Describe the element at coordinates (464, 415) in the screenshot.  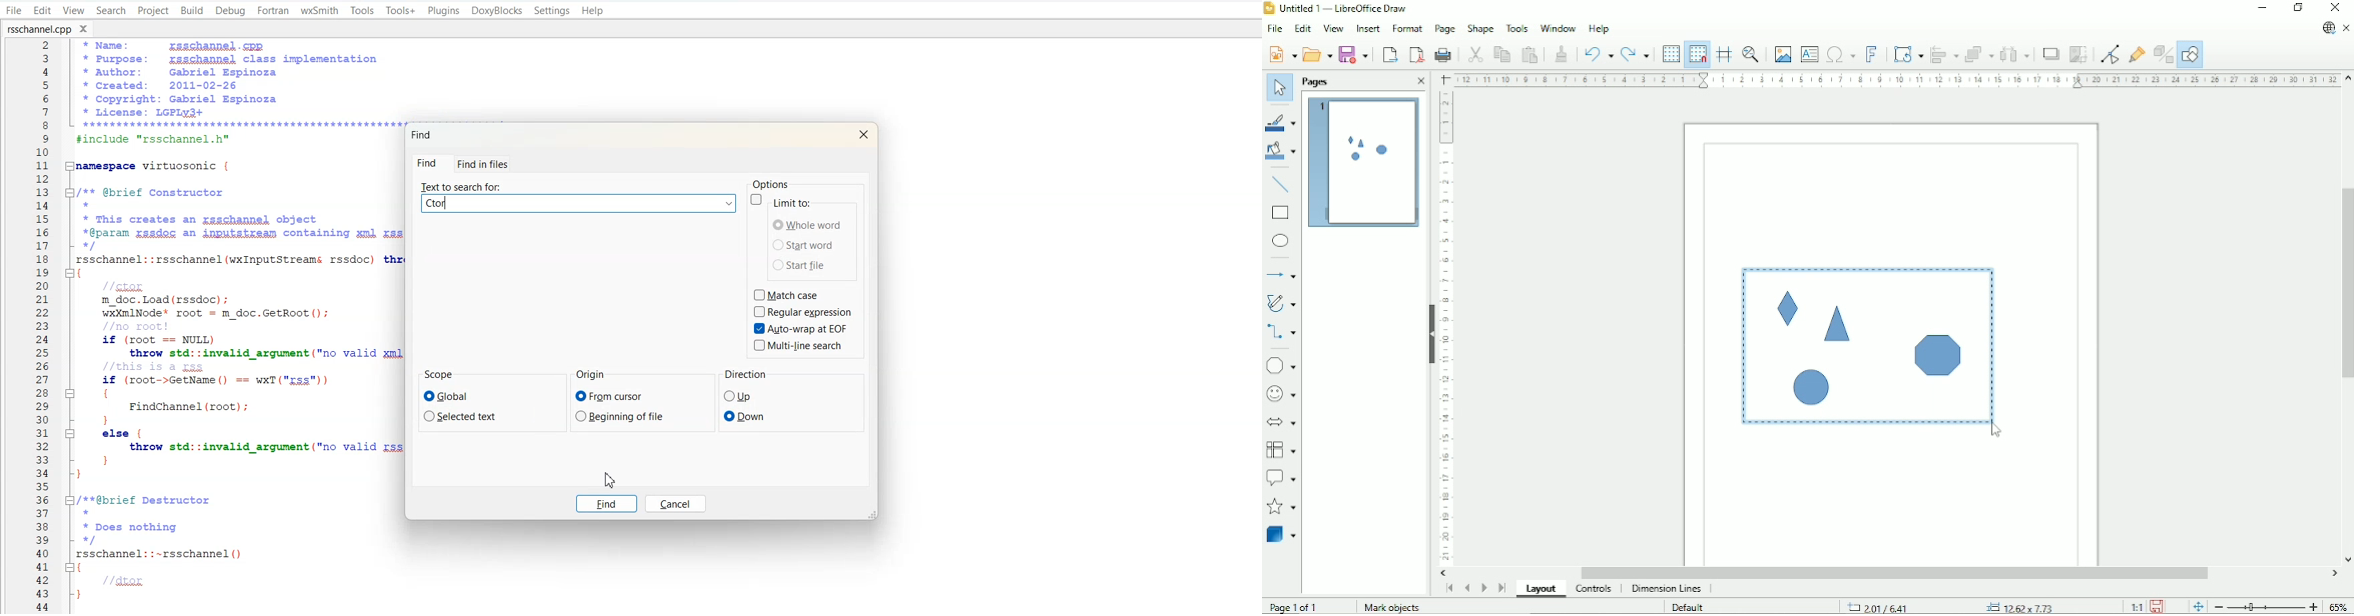
I see `Selected text` at that location.